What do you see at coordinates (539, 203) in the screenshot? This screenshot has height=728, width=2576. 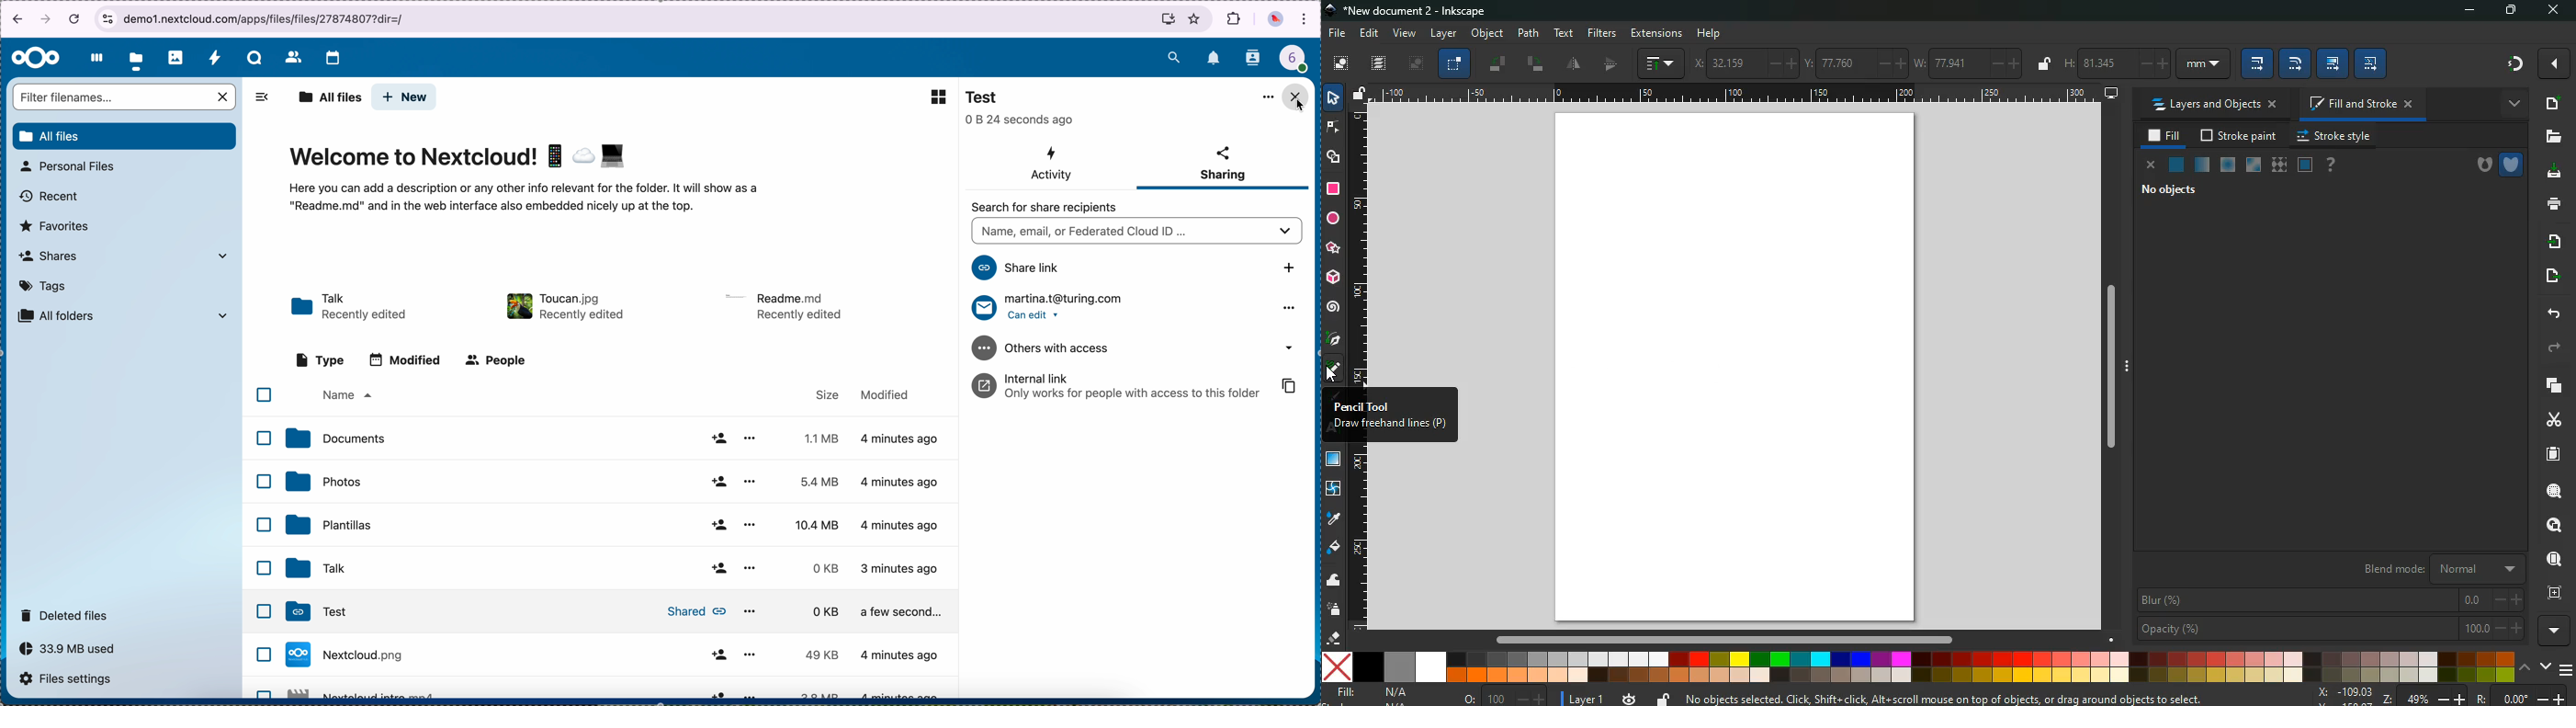 I see `here you can add a description...` at bounding box center [539, 203].